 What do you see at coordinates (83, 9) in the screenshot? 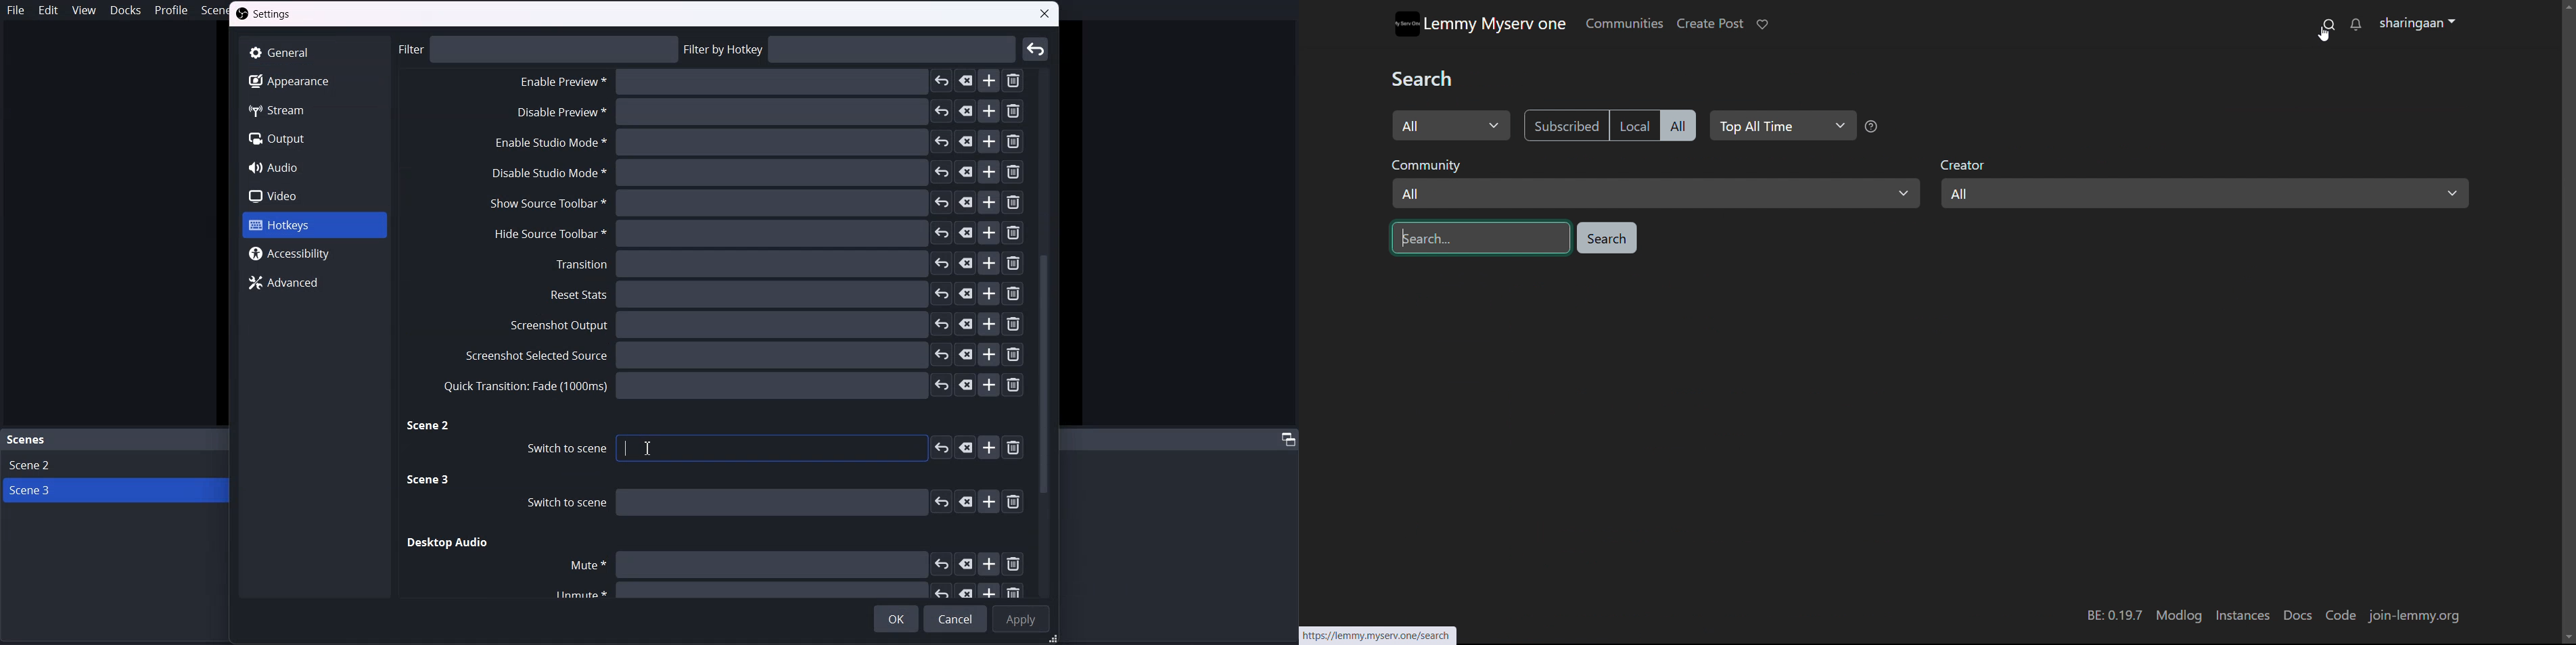
I see `View` at bounding box center [83, 9].